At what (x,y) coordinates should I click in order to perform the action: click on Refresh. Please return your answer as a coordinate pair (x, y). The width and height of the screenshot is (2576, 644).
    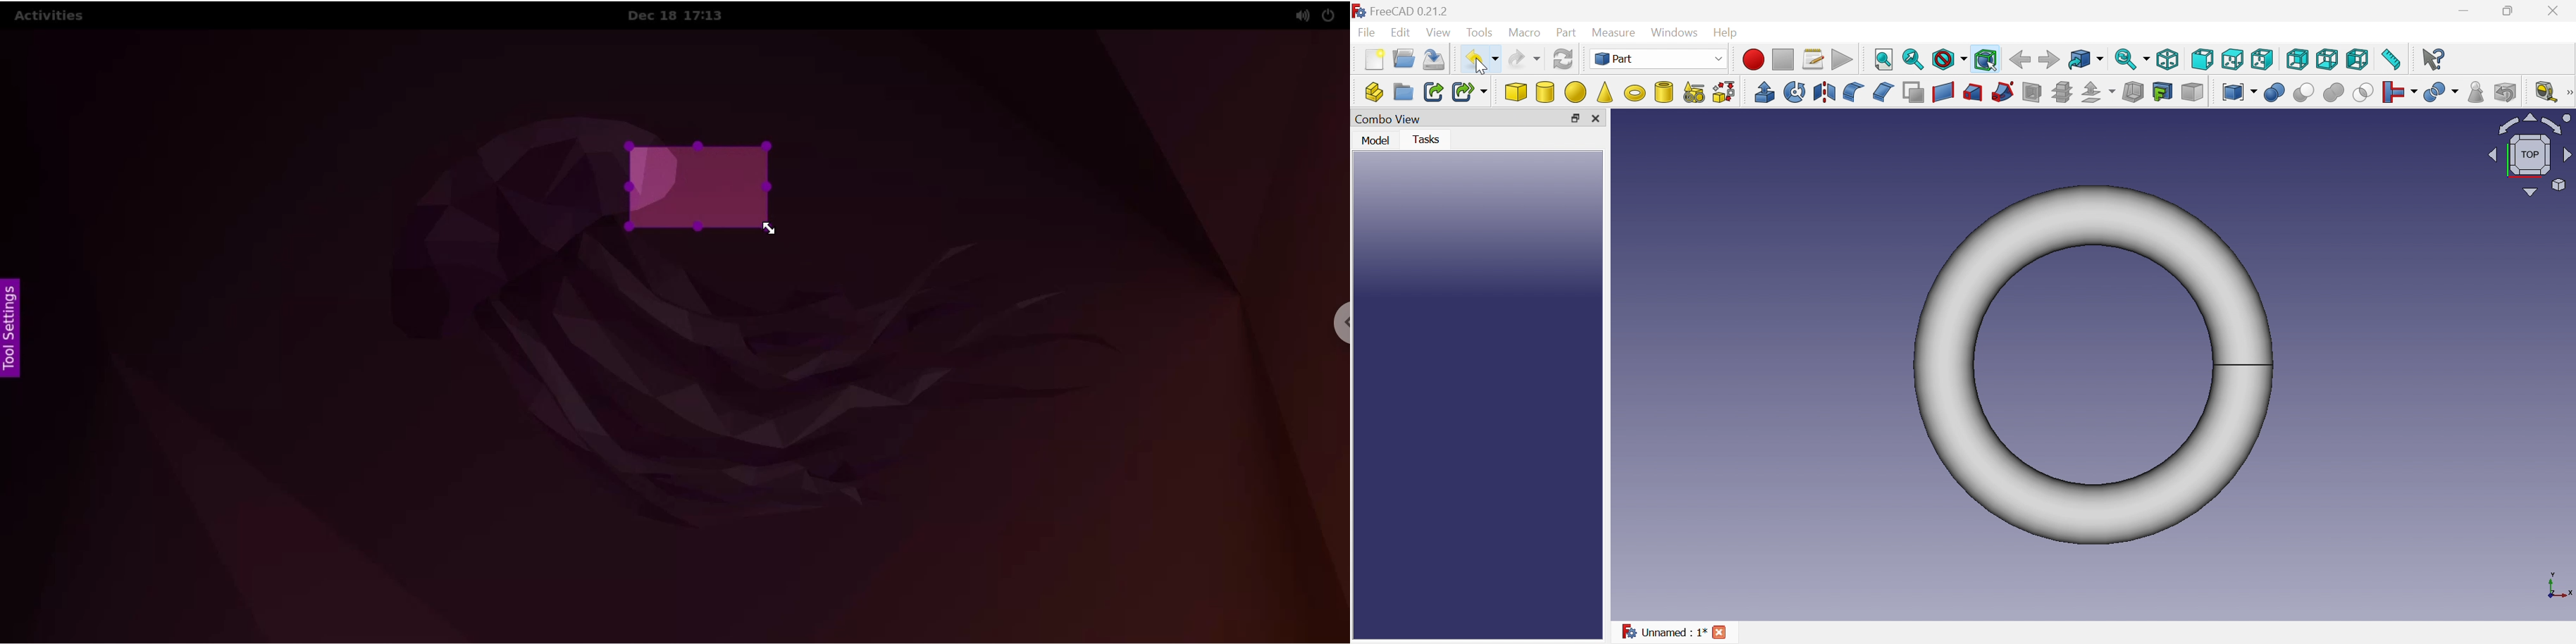
    Looking at the image, I should click on (1564, 59).